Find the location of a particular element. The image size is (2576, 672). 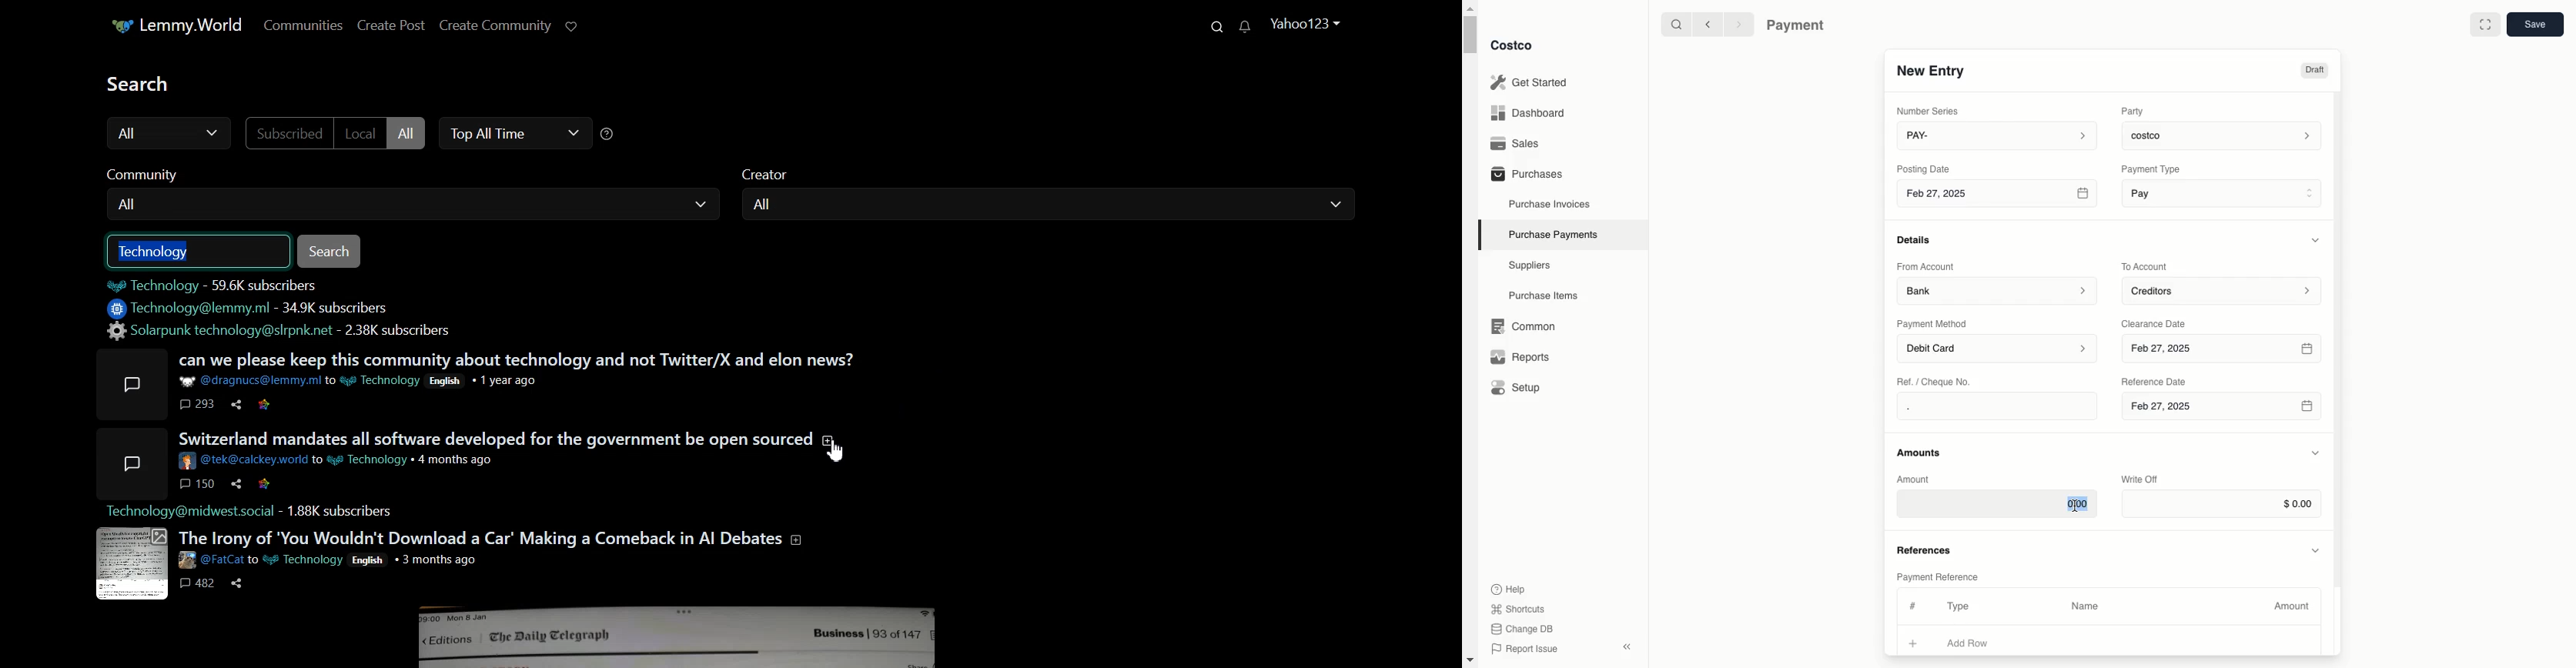

Forward is located at coordinates (1738, 24).